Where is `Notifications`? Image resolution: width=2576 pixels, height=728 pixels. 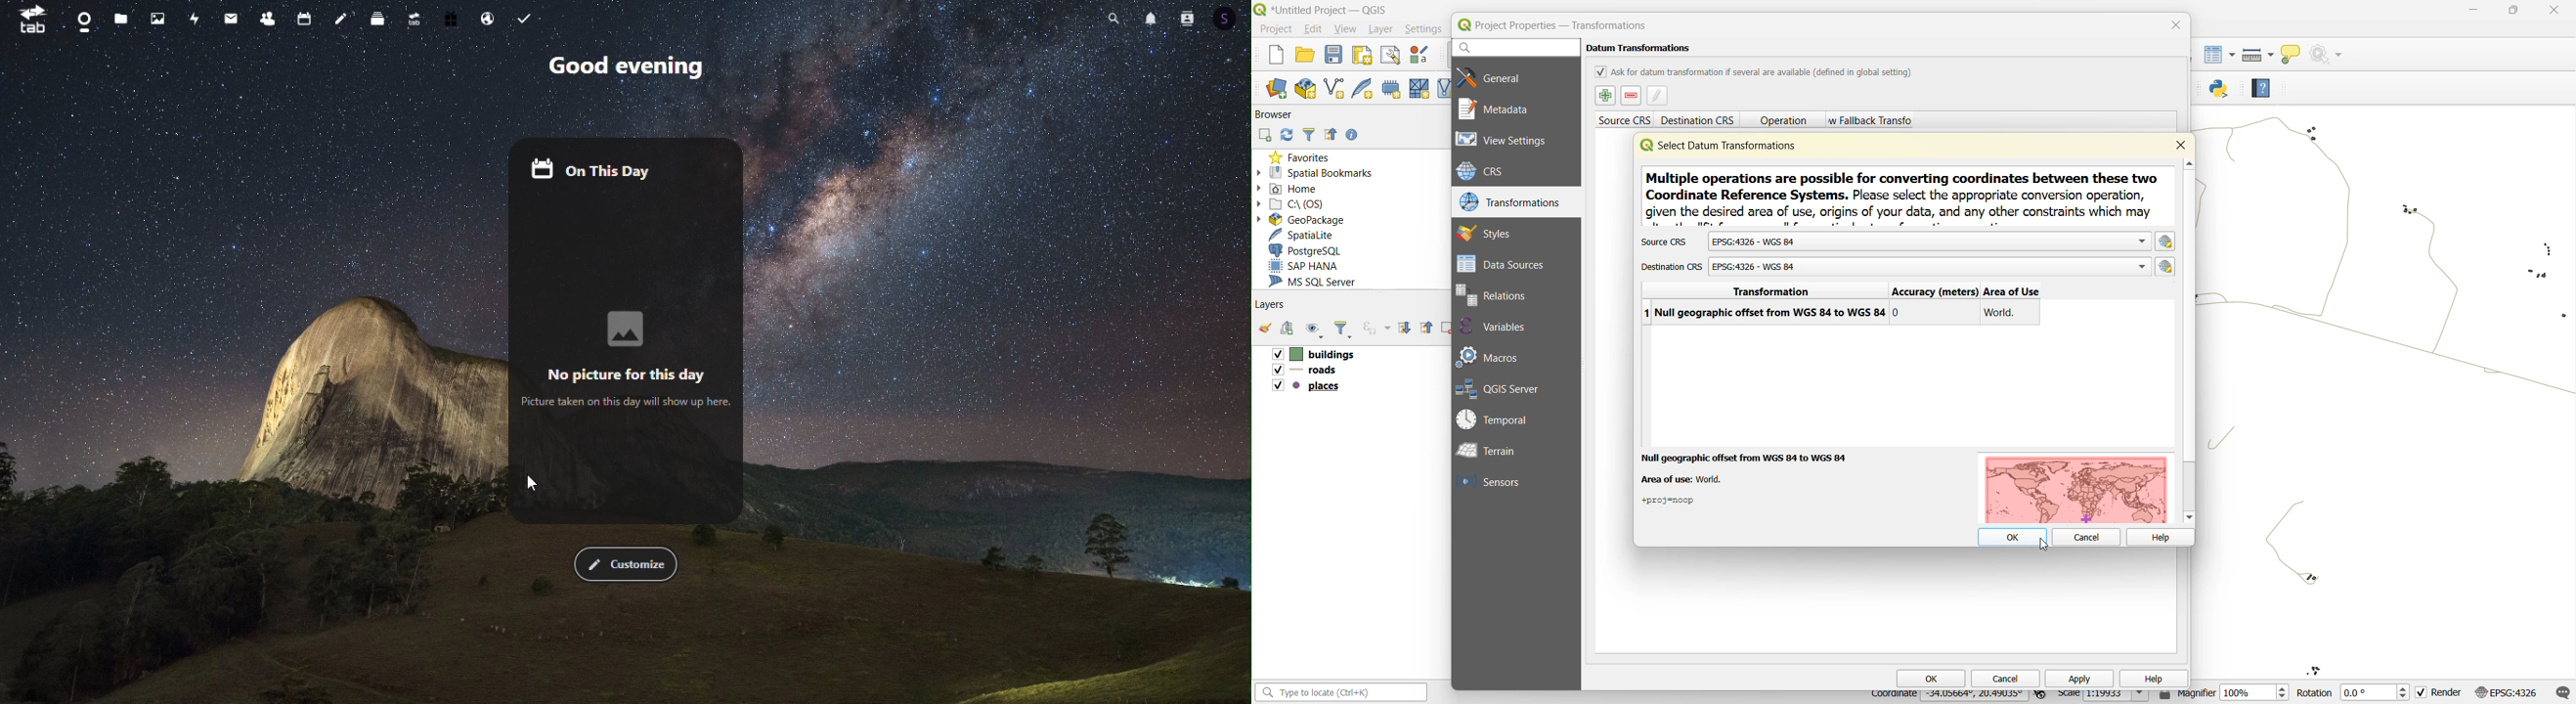 Notifications is located at coordinates (1149, 17).